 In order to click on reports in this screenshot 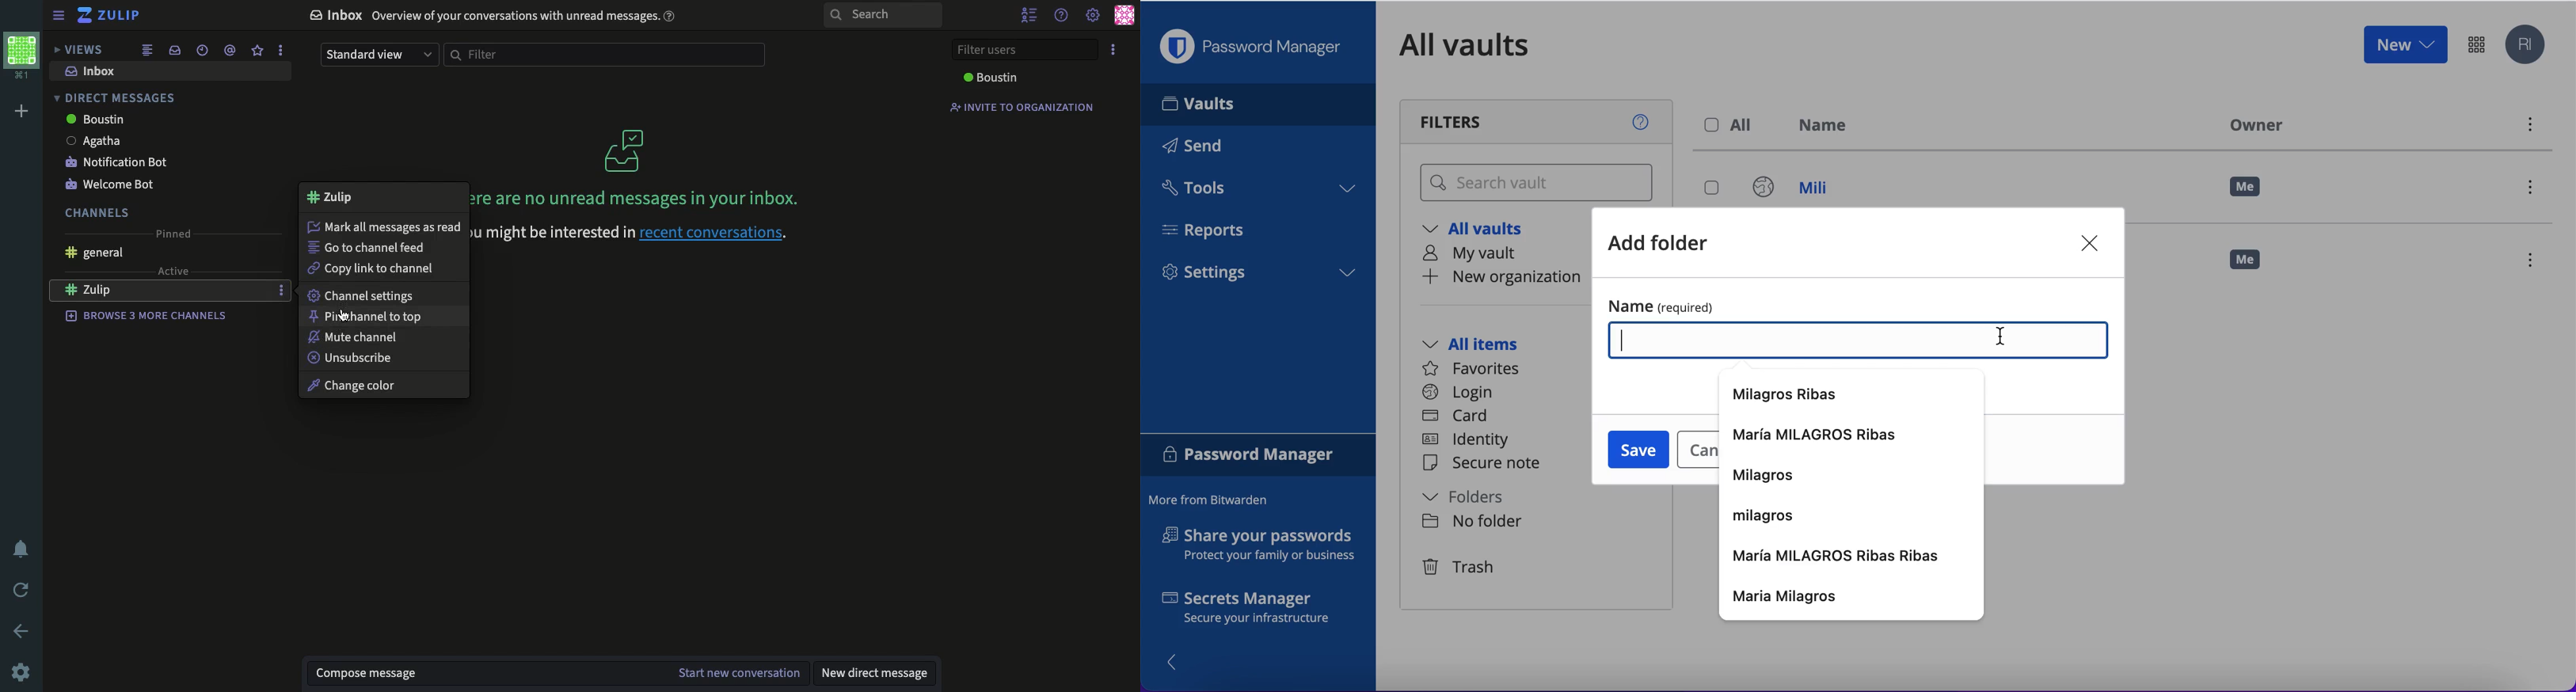, I will do `click(1212, 230)`.